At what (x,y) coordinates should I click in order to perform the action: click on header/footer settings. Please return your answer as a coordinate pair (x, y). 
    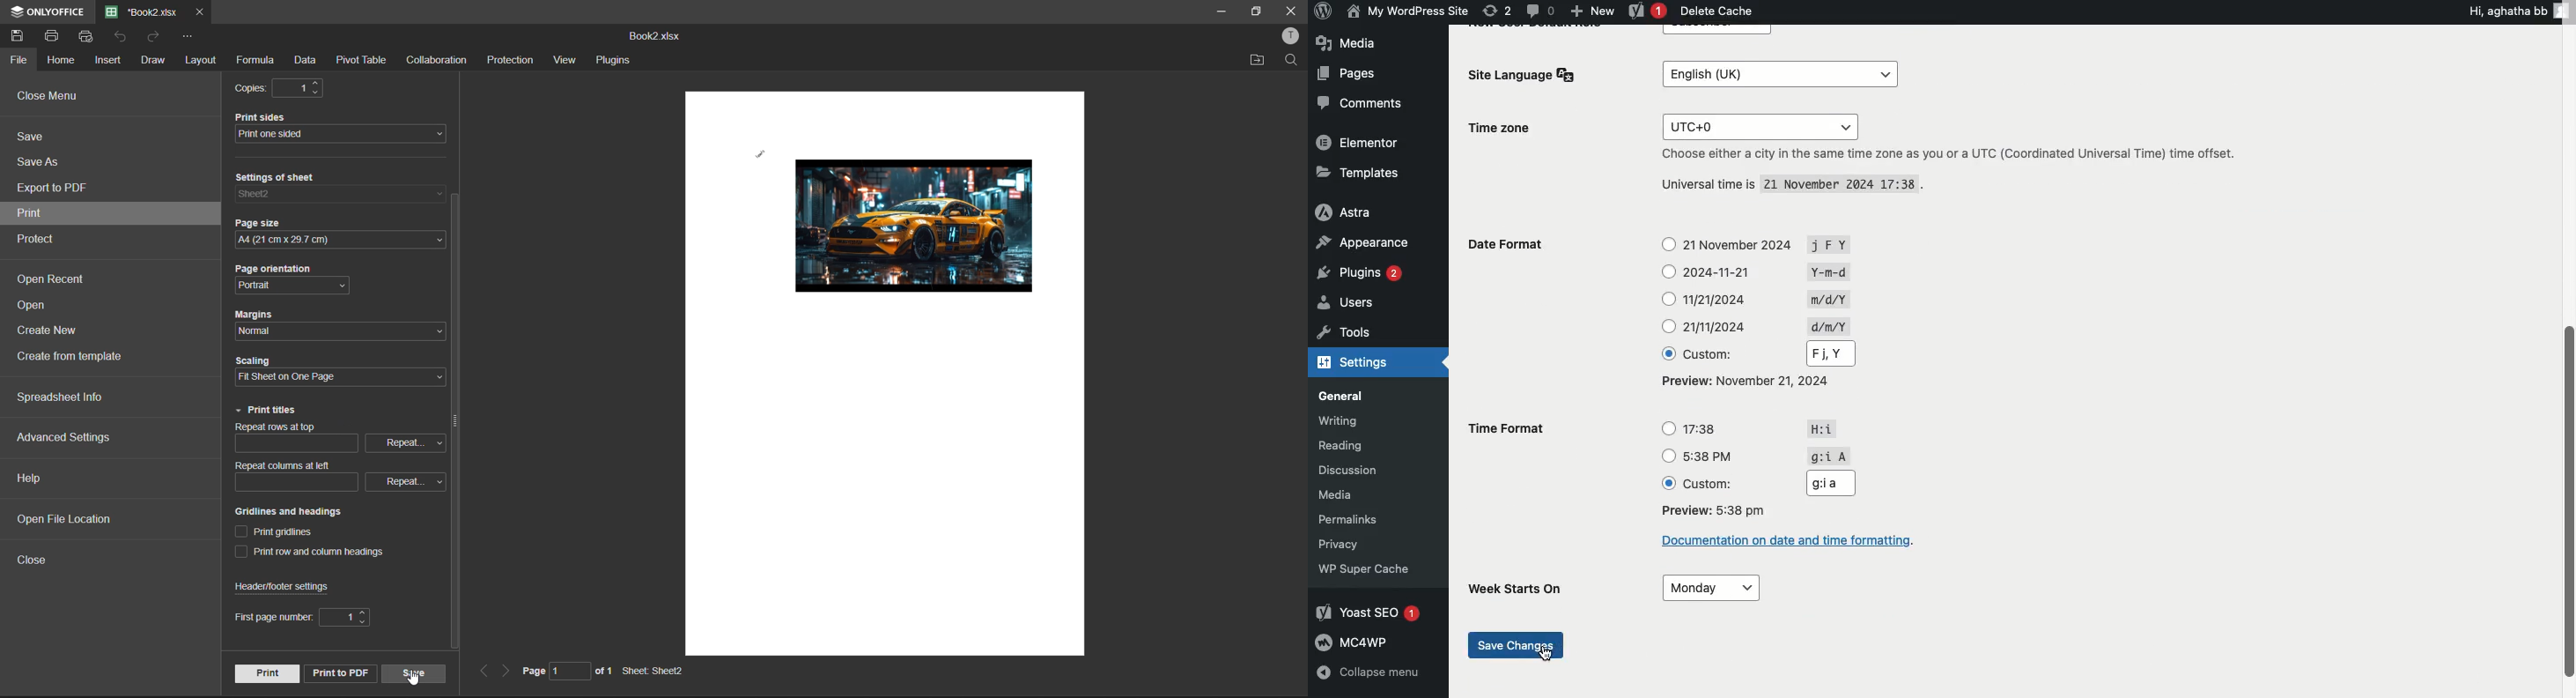
    Looking at the image, I should click on (287, 587).